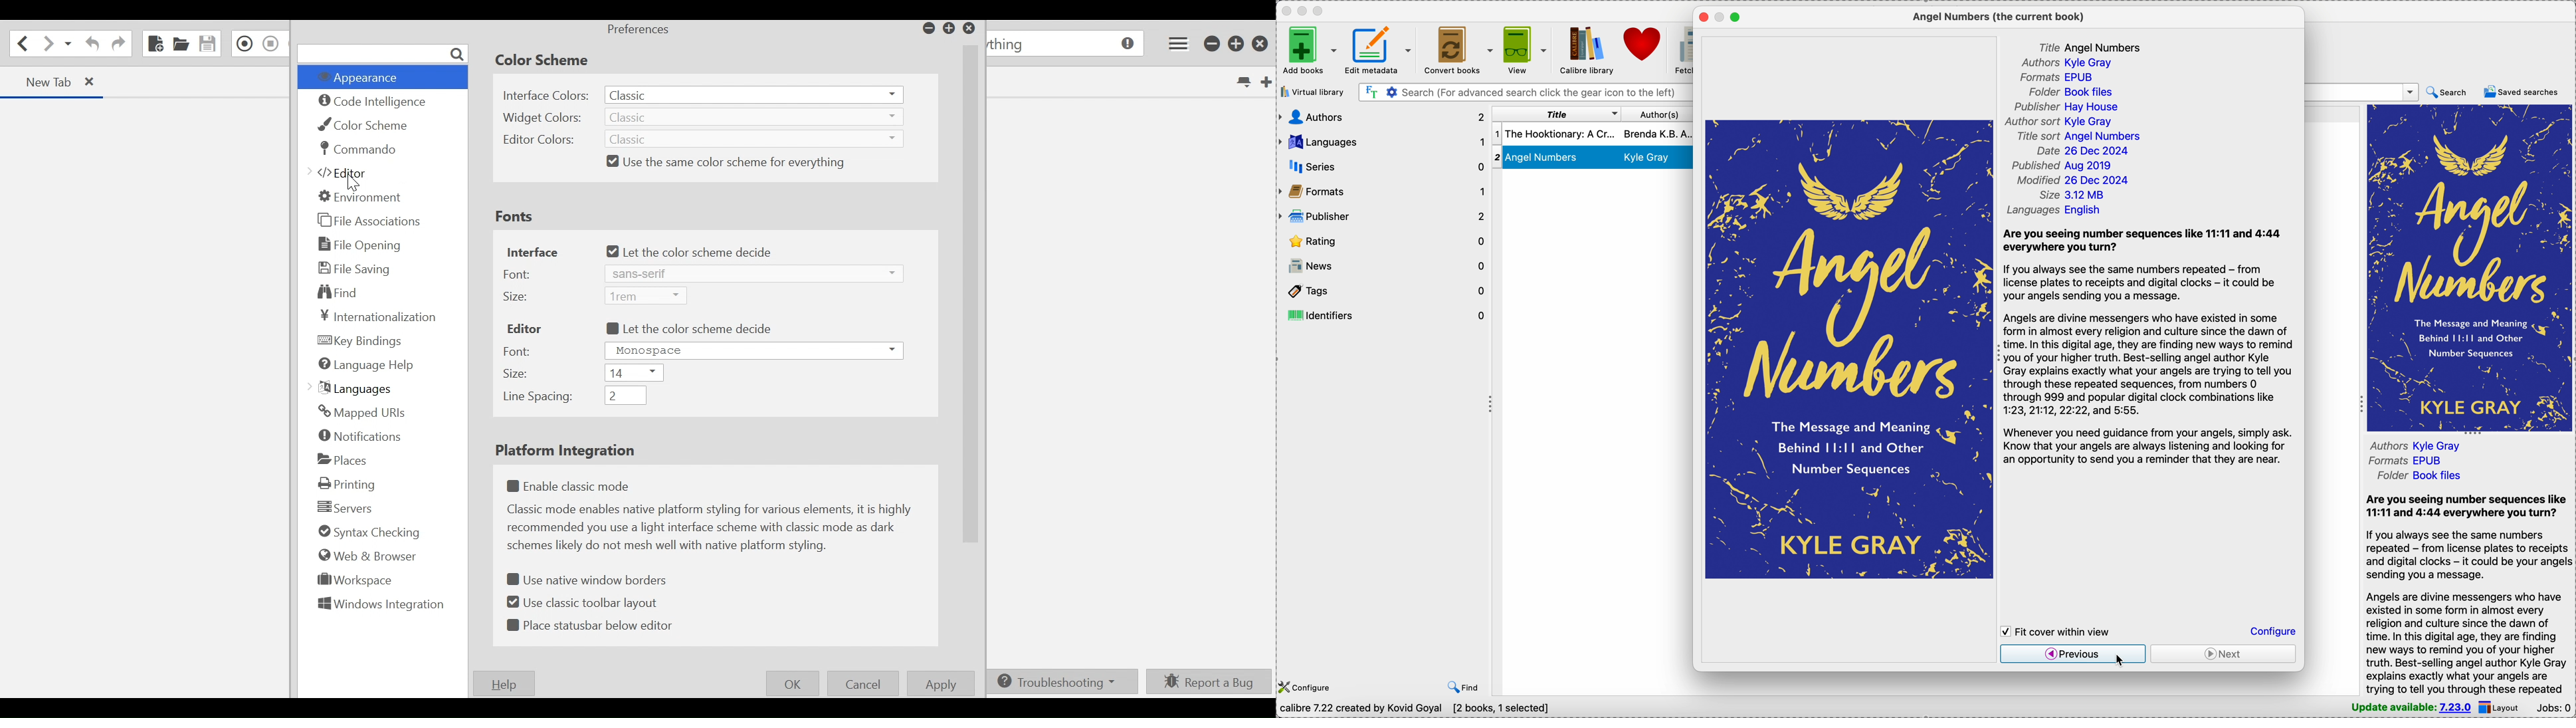 This screenshot has width=2576, height=728. I want to click on Undo last action, so click(92, 45).